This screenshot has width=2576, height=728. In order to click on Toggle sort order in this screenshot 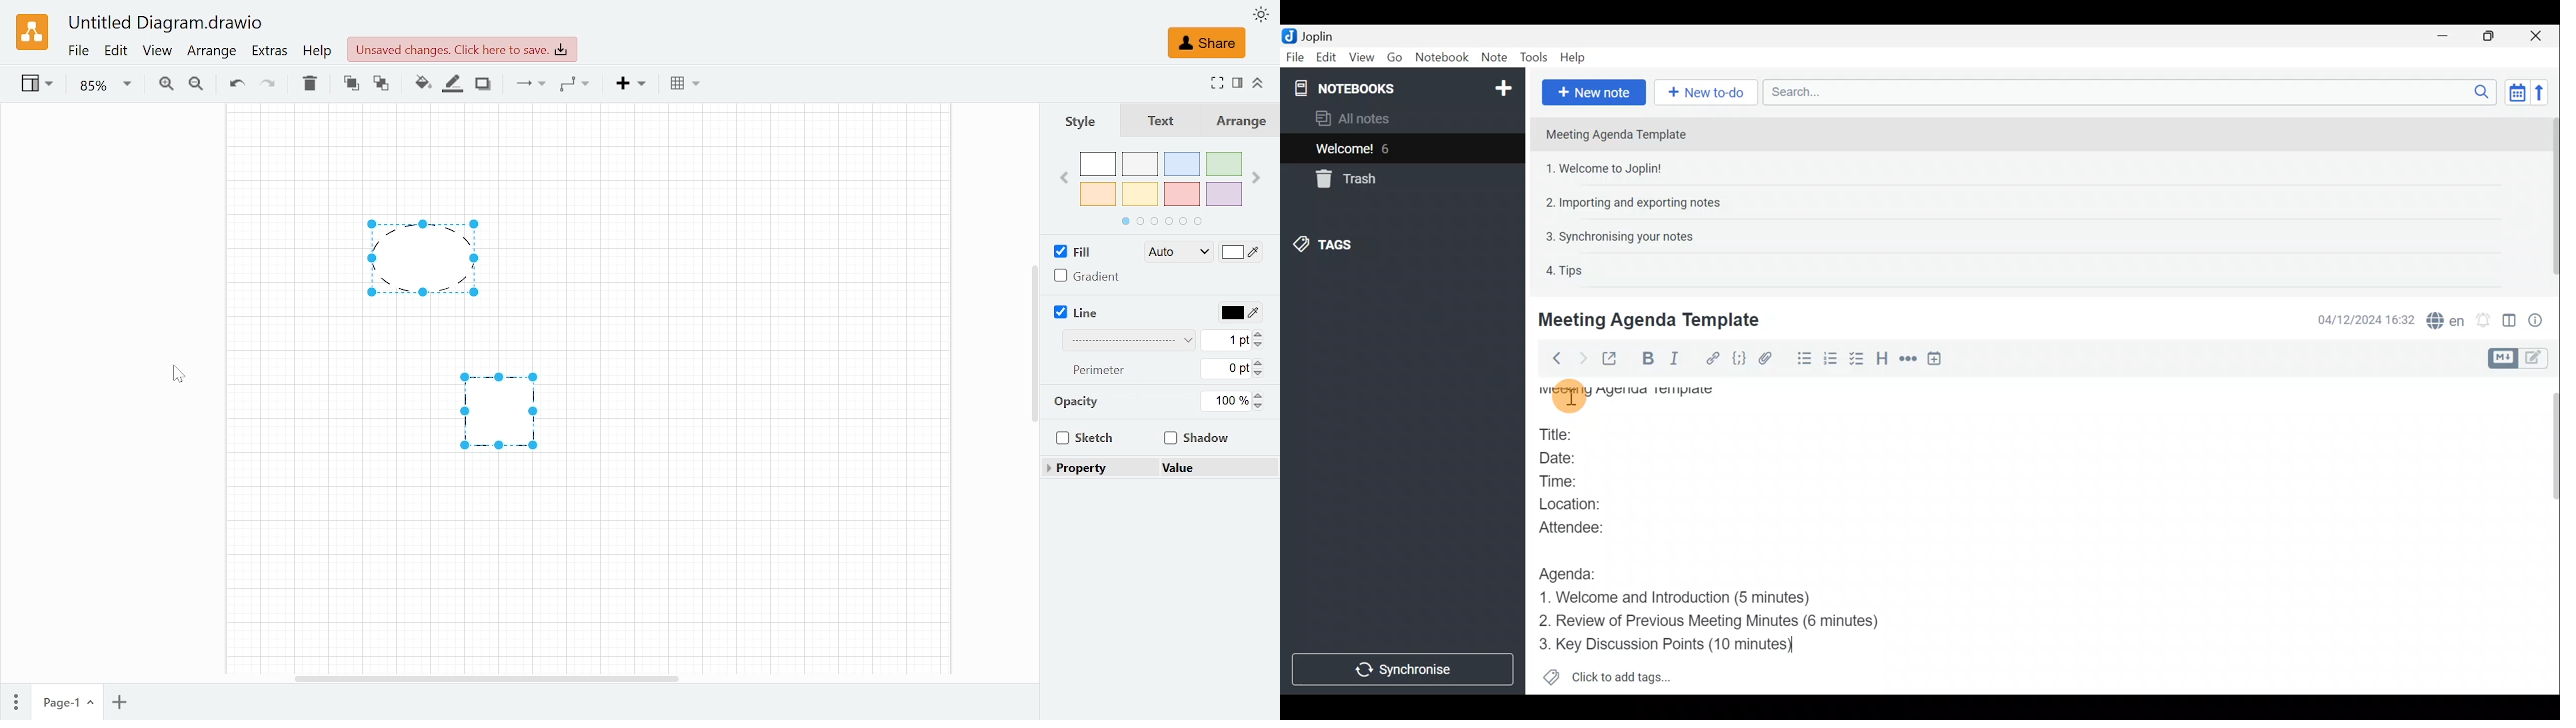, I will do `click(2515, 91)`.